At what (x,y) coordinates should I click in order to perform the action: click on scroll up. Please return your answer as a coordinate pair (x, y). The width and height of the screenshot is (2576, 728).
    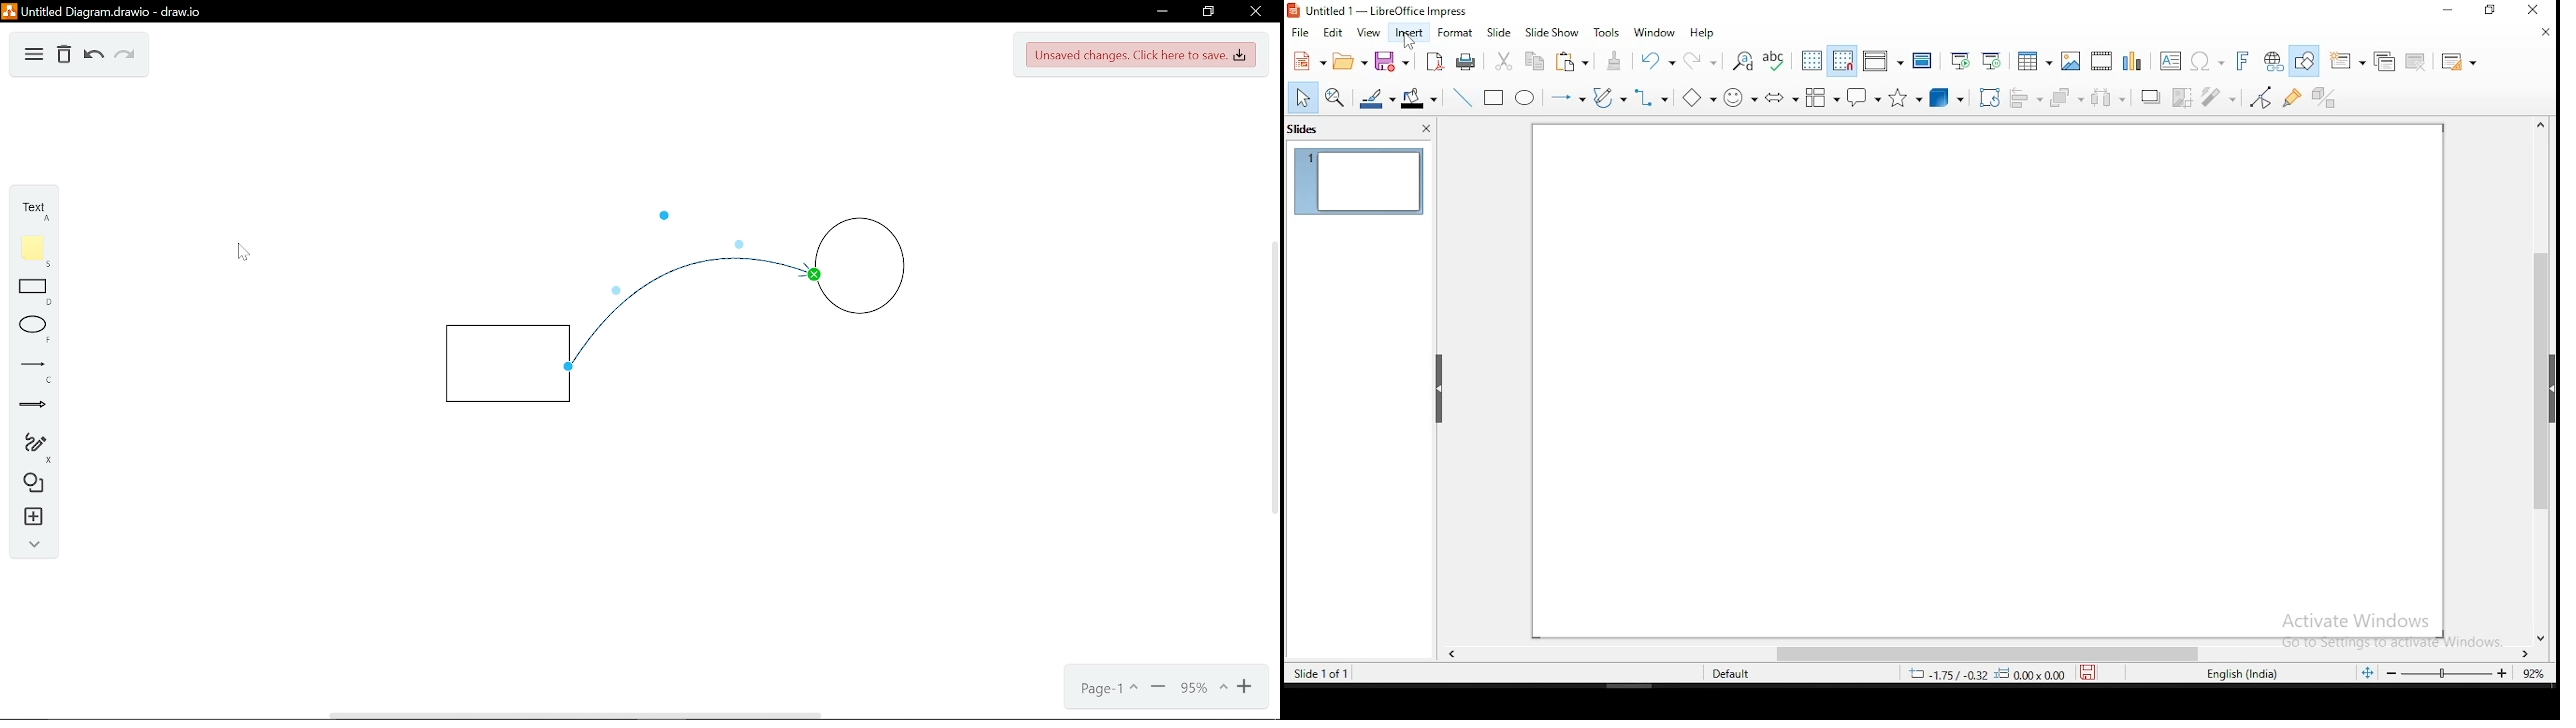
    Looking at the image, I should click on (2538, 124).